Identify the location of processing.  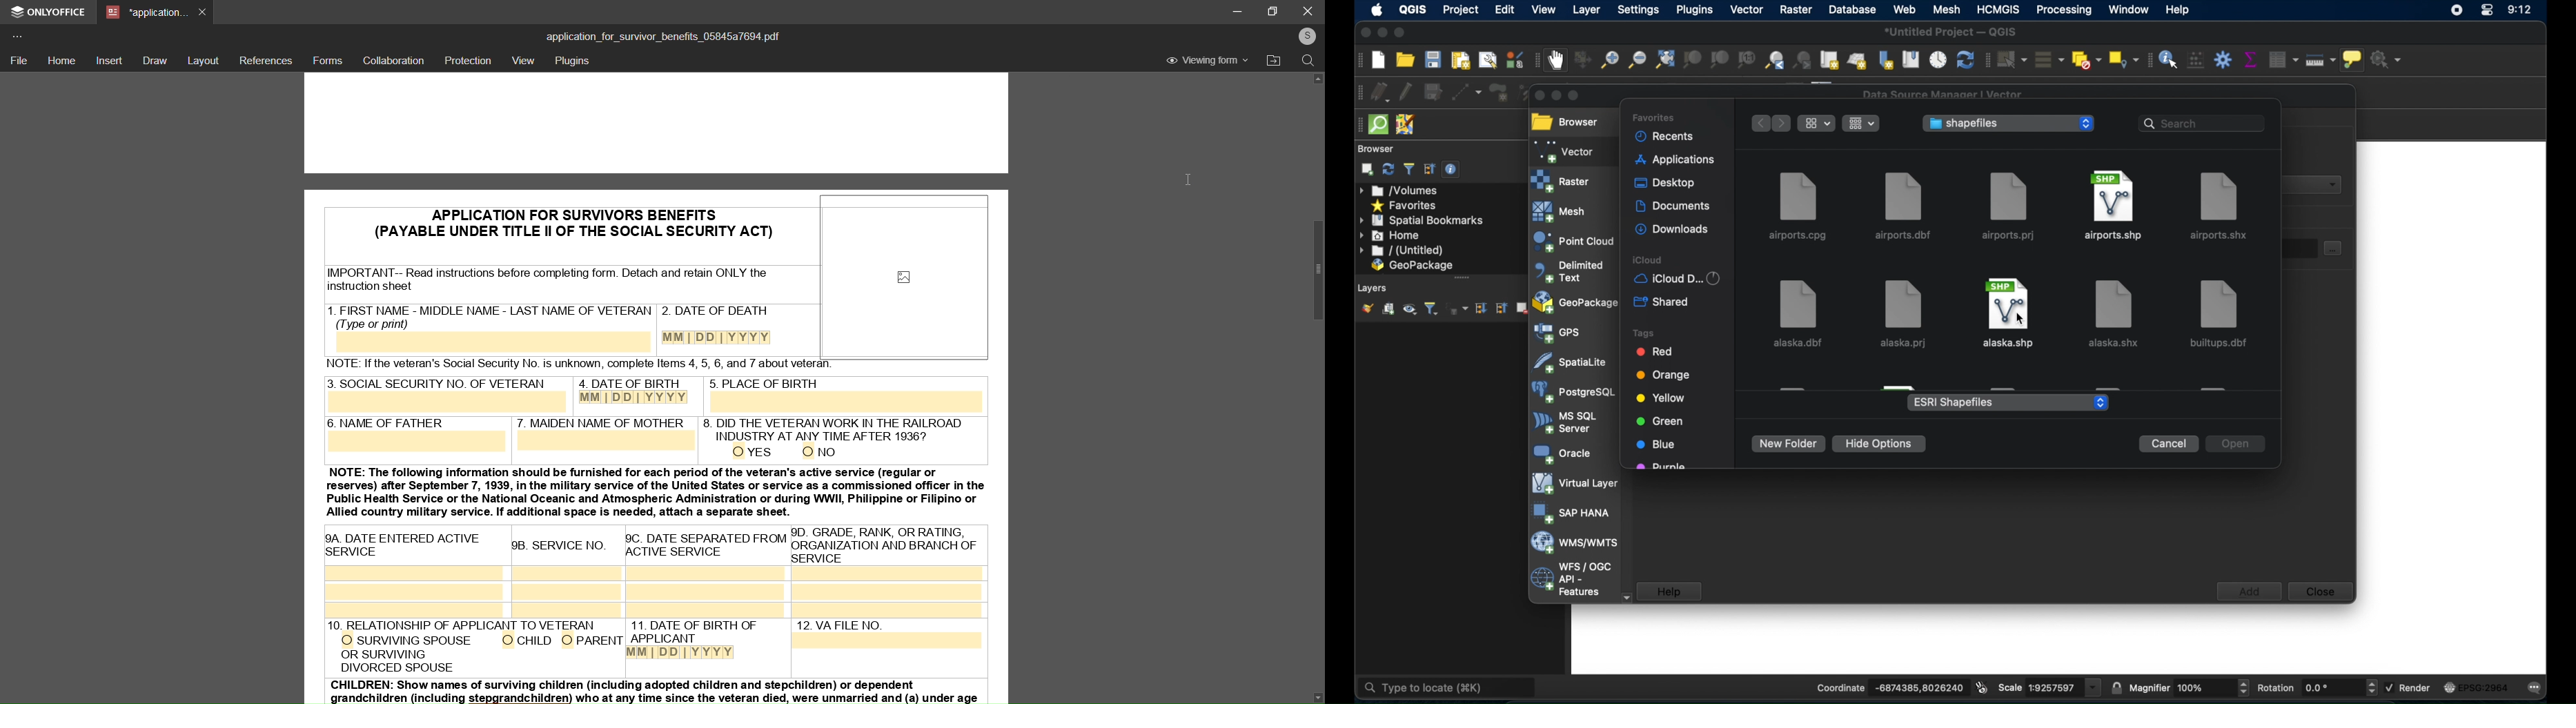
(2066, 11).